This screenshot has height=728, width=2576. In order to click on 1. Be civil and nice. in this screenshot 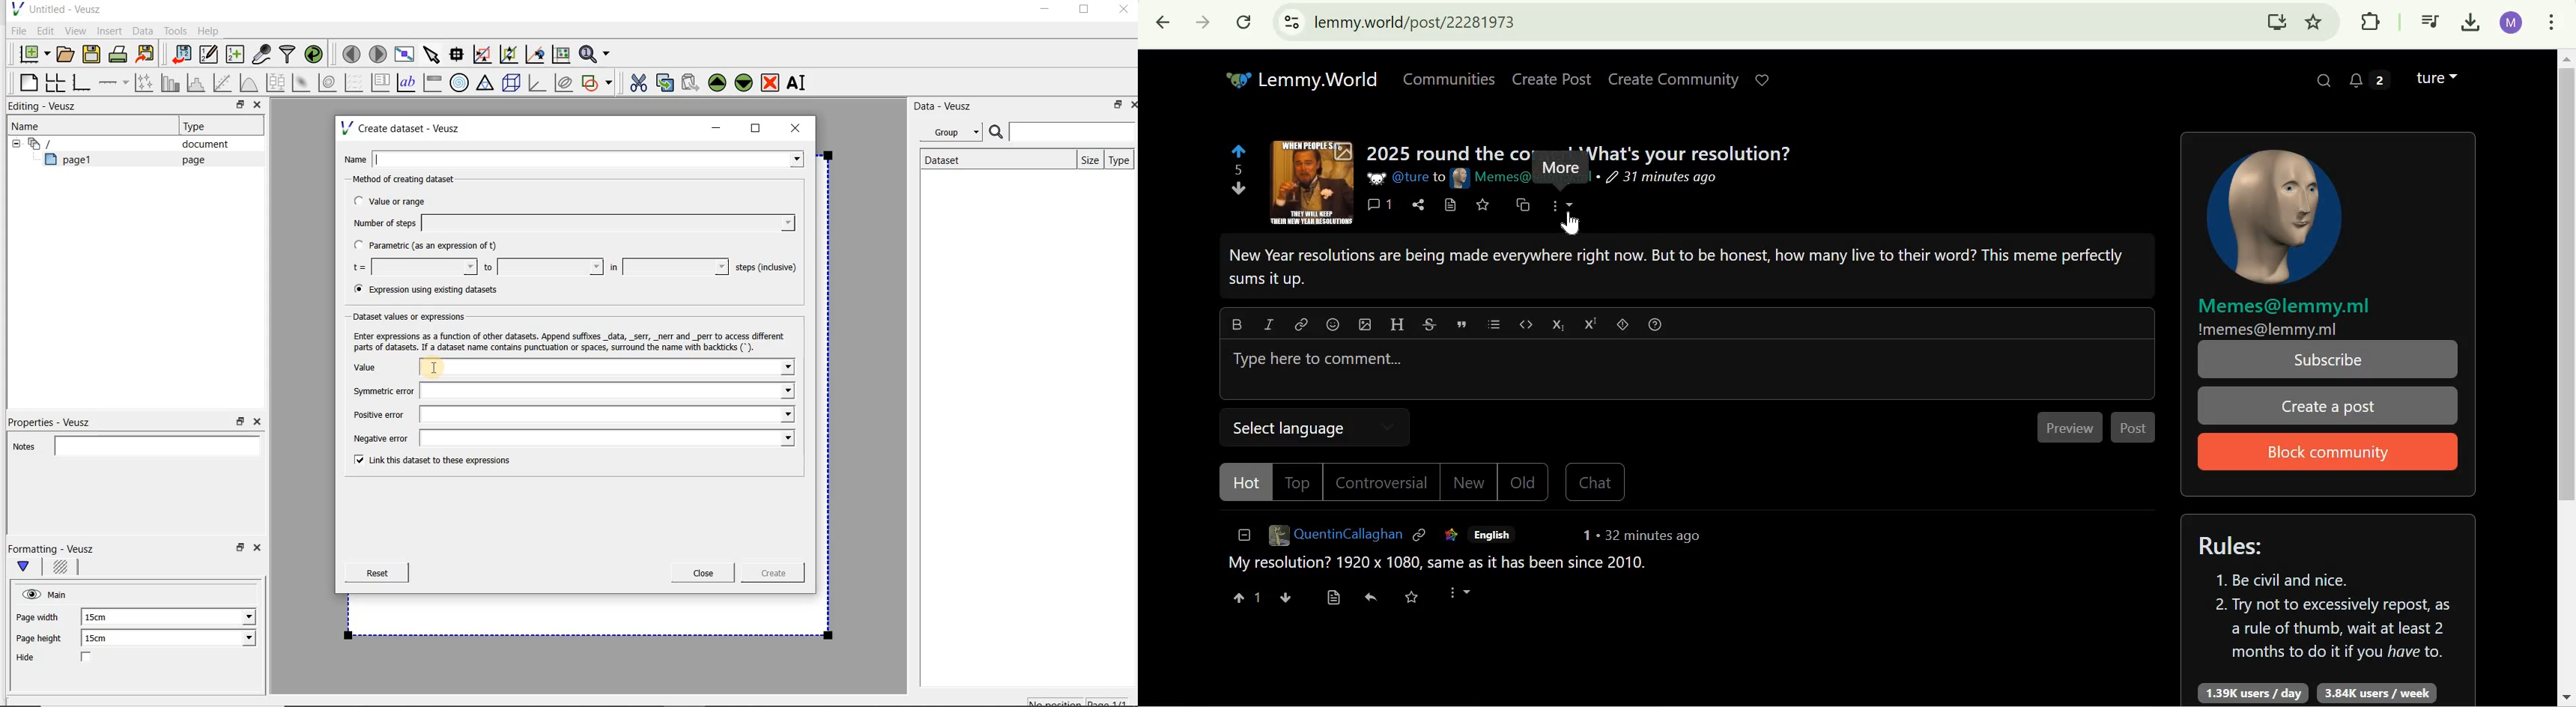, I will do `click(2291, 580)`.